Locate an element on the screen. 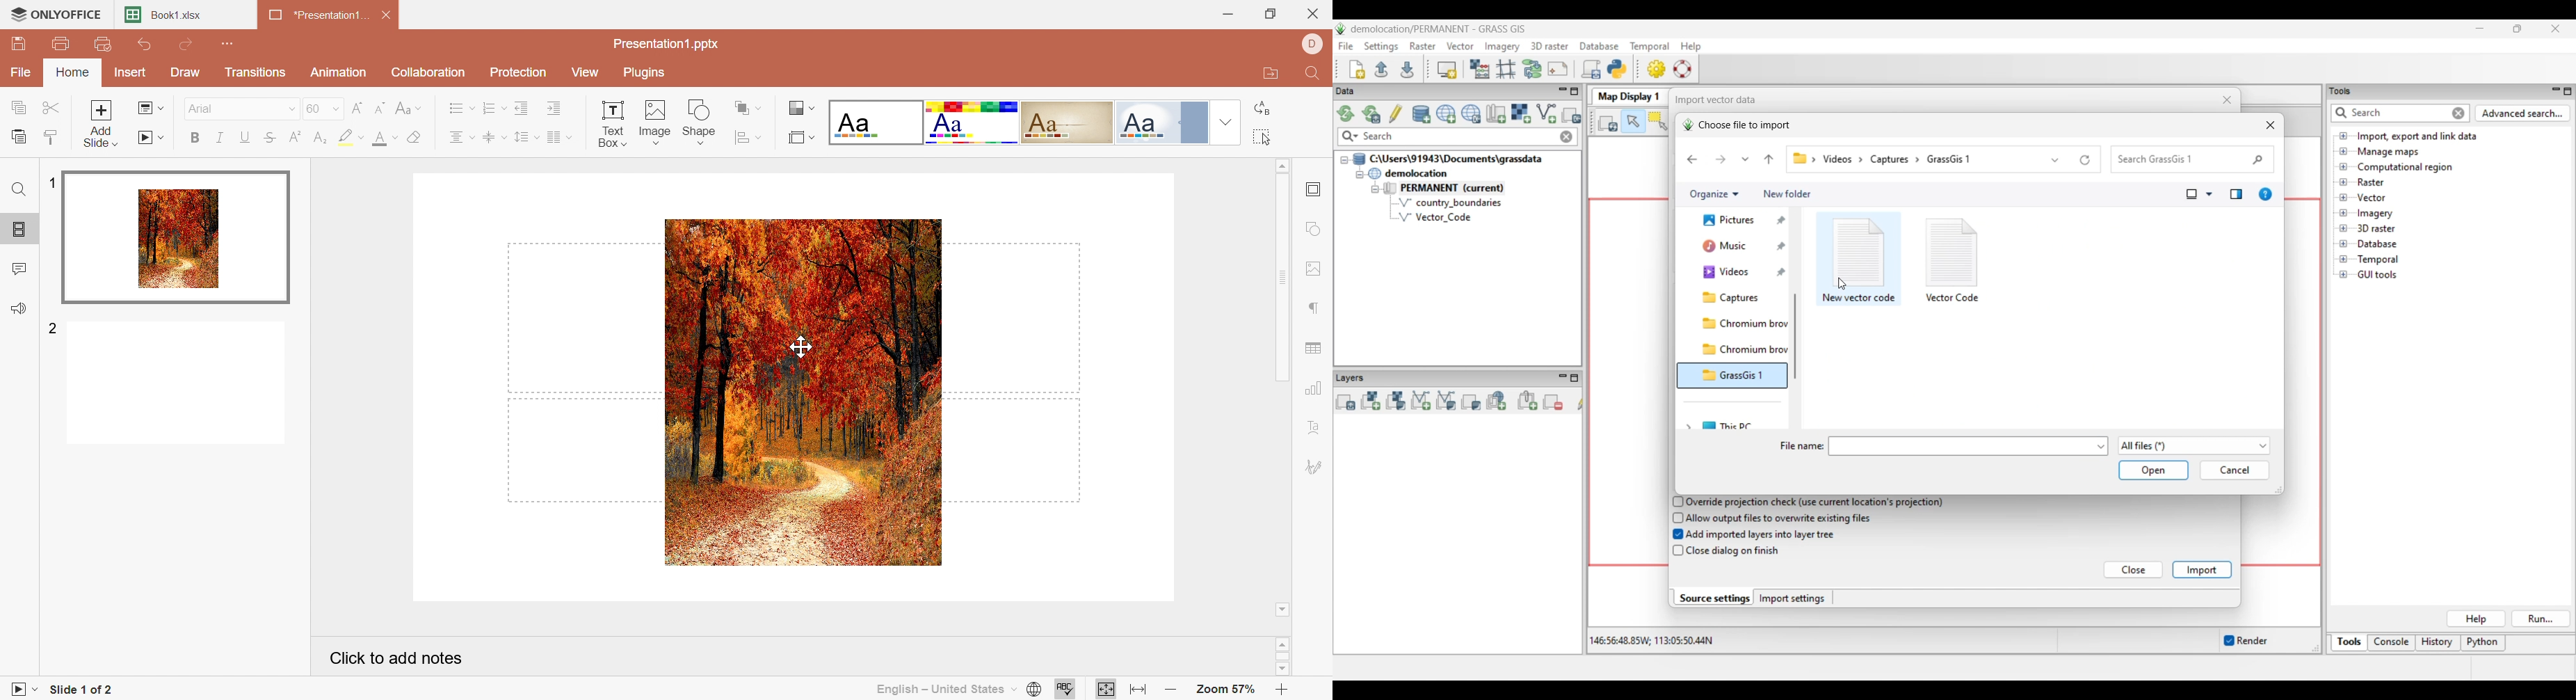 The image size is (2576, 700). Scroll Bar is located at coordinates (1282, 388).